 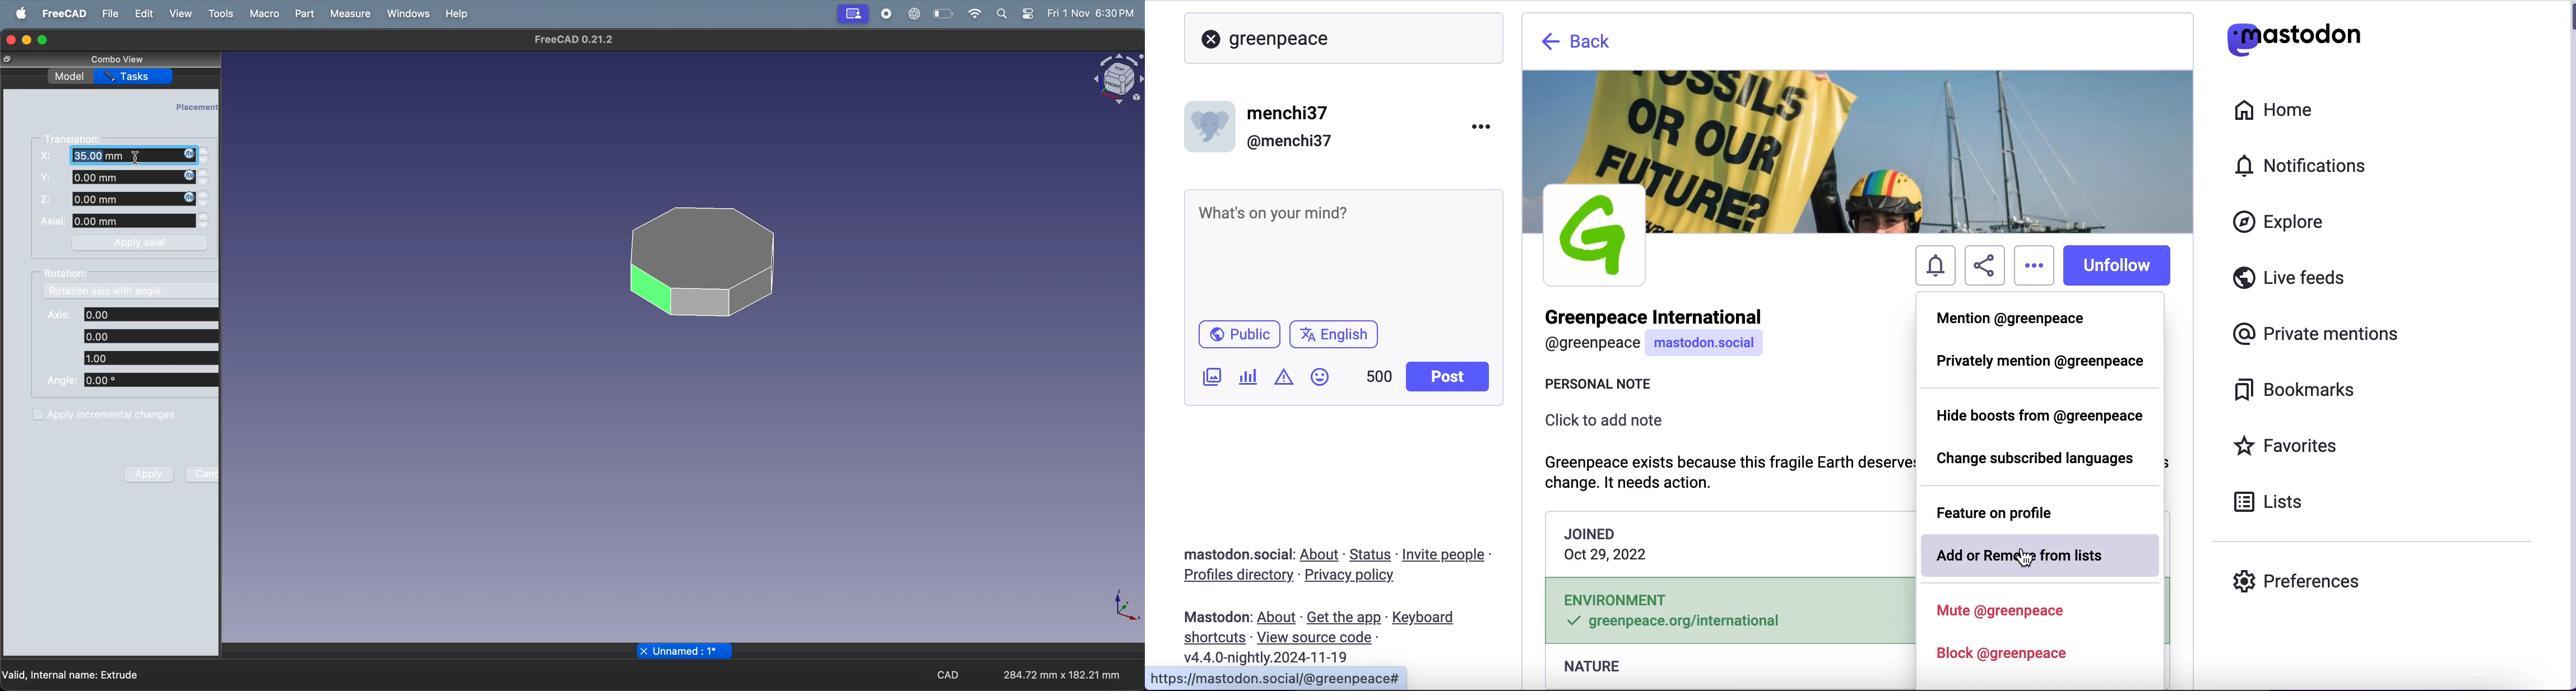 I want to click on chatgpt, so click(x=914, y=14).